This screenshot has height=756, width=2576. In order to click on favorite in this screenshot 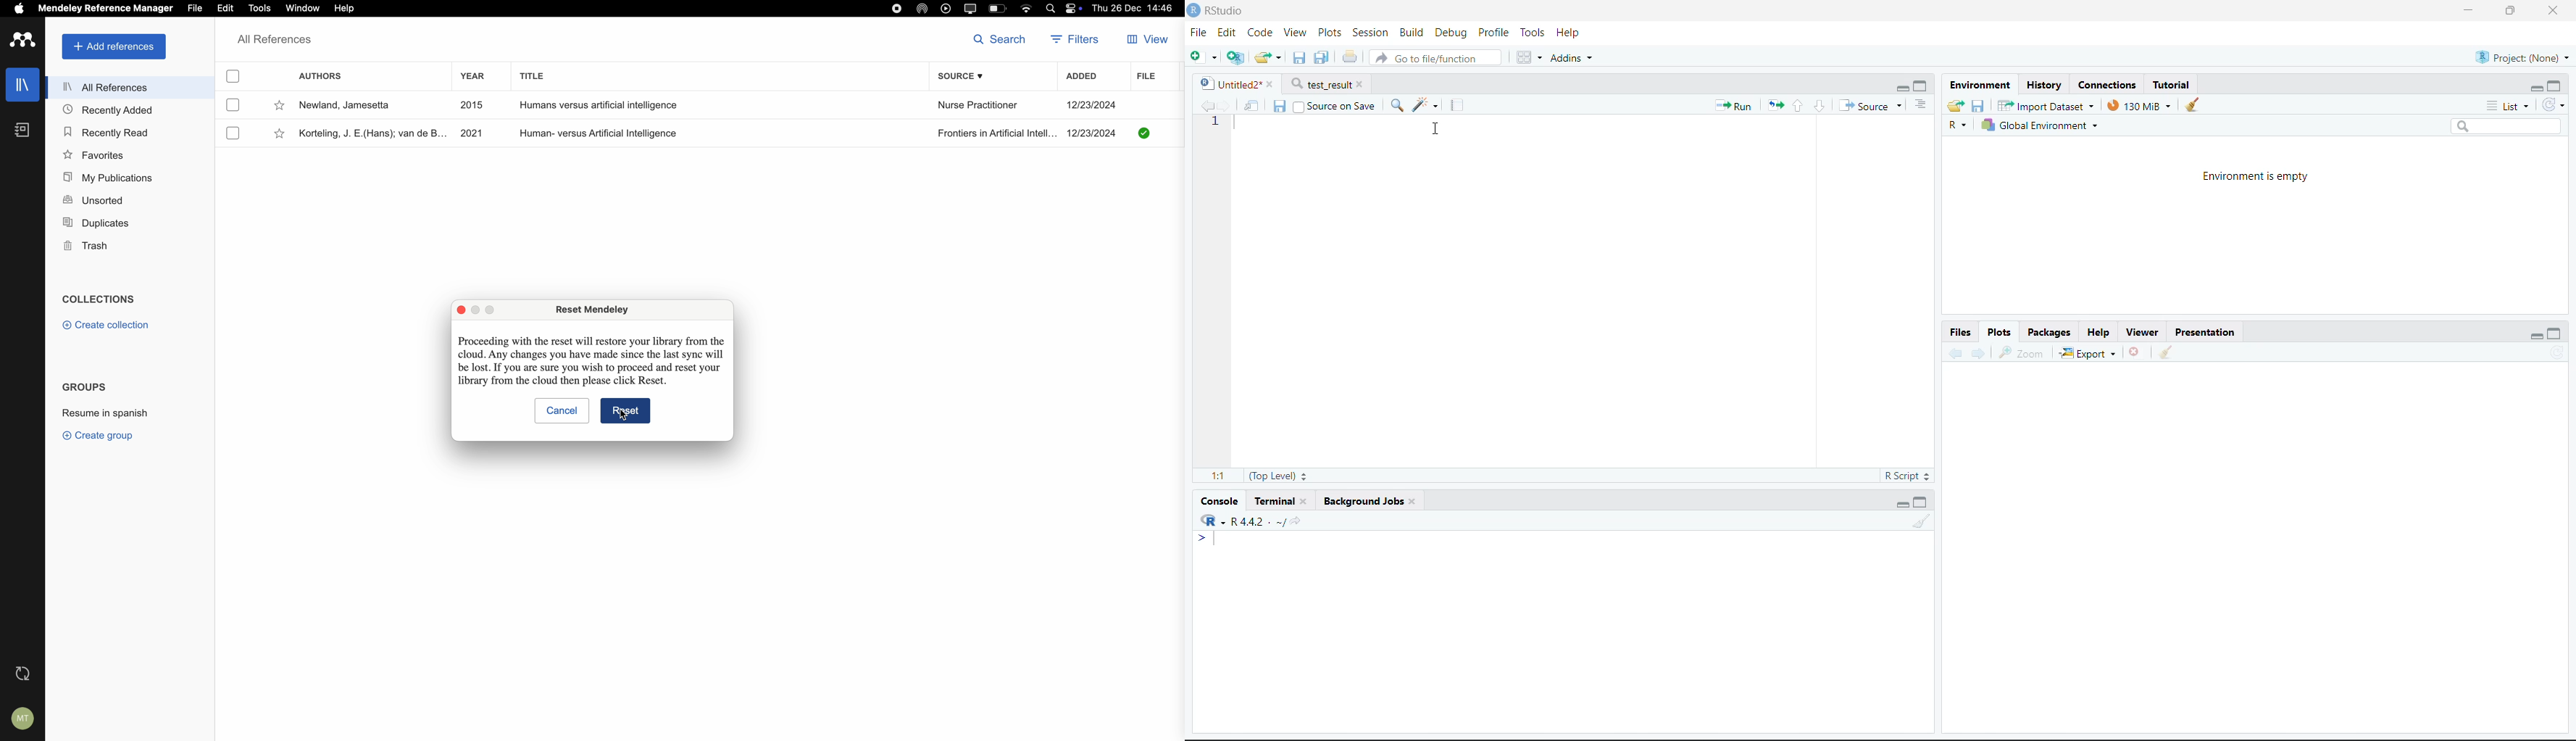, I will do `click(281, 106)`.